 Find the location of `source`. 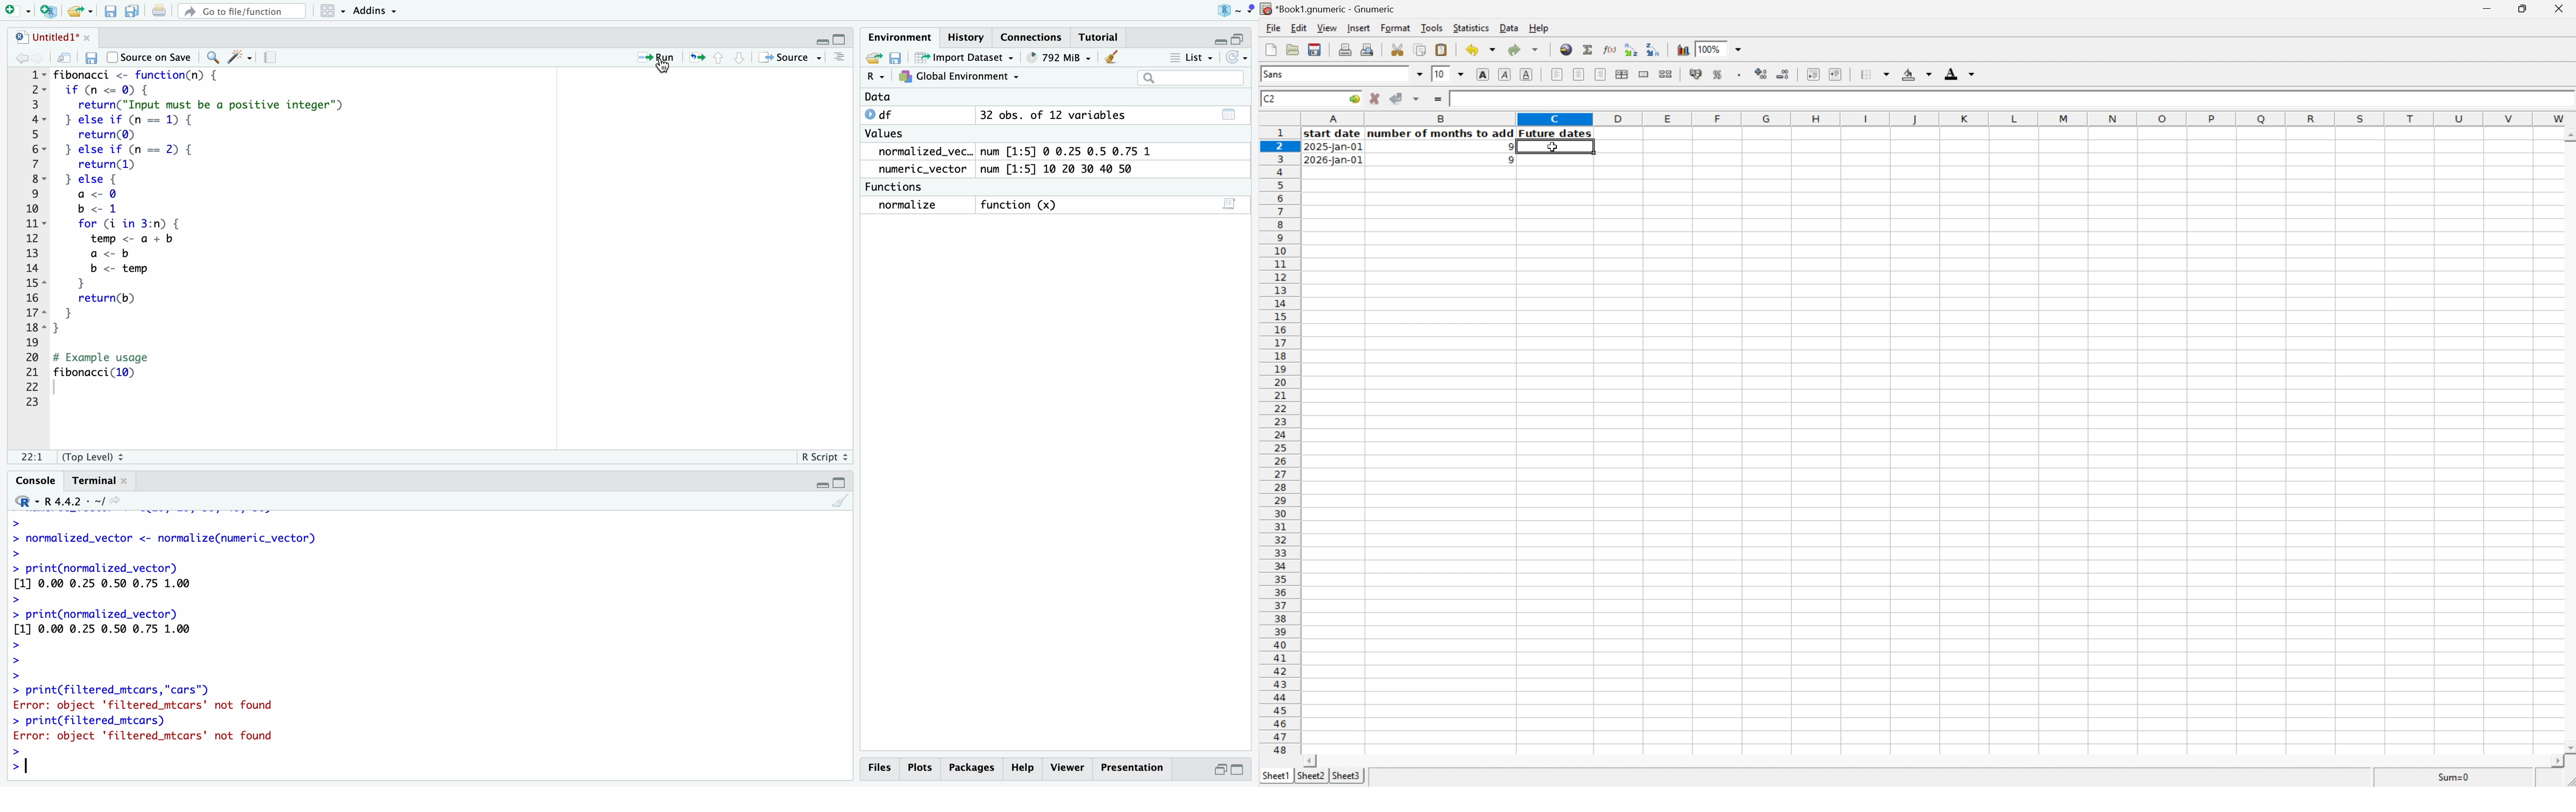

source is located at coordinates (790, 57).